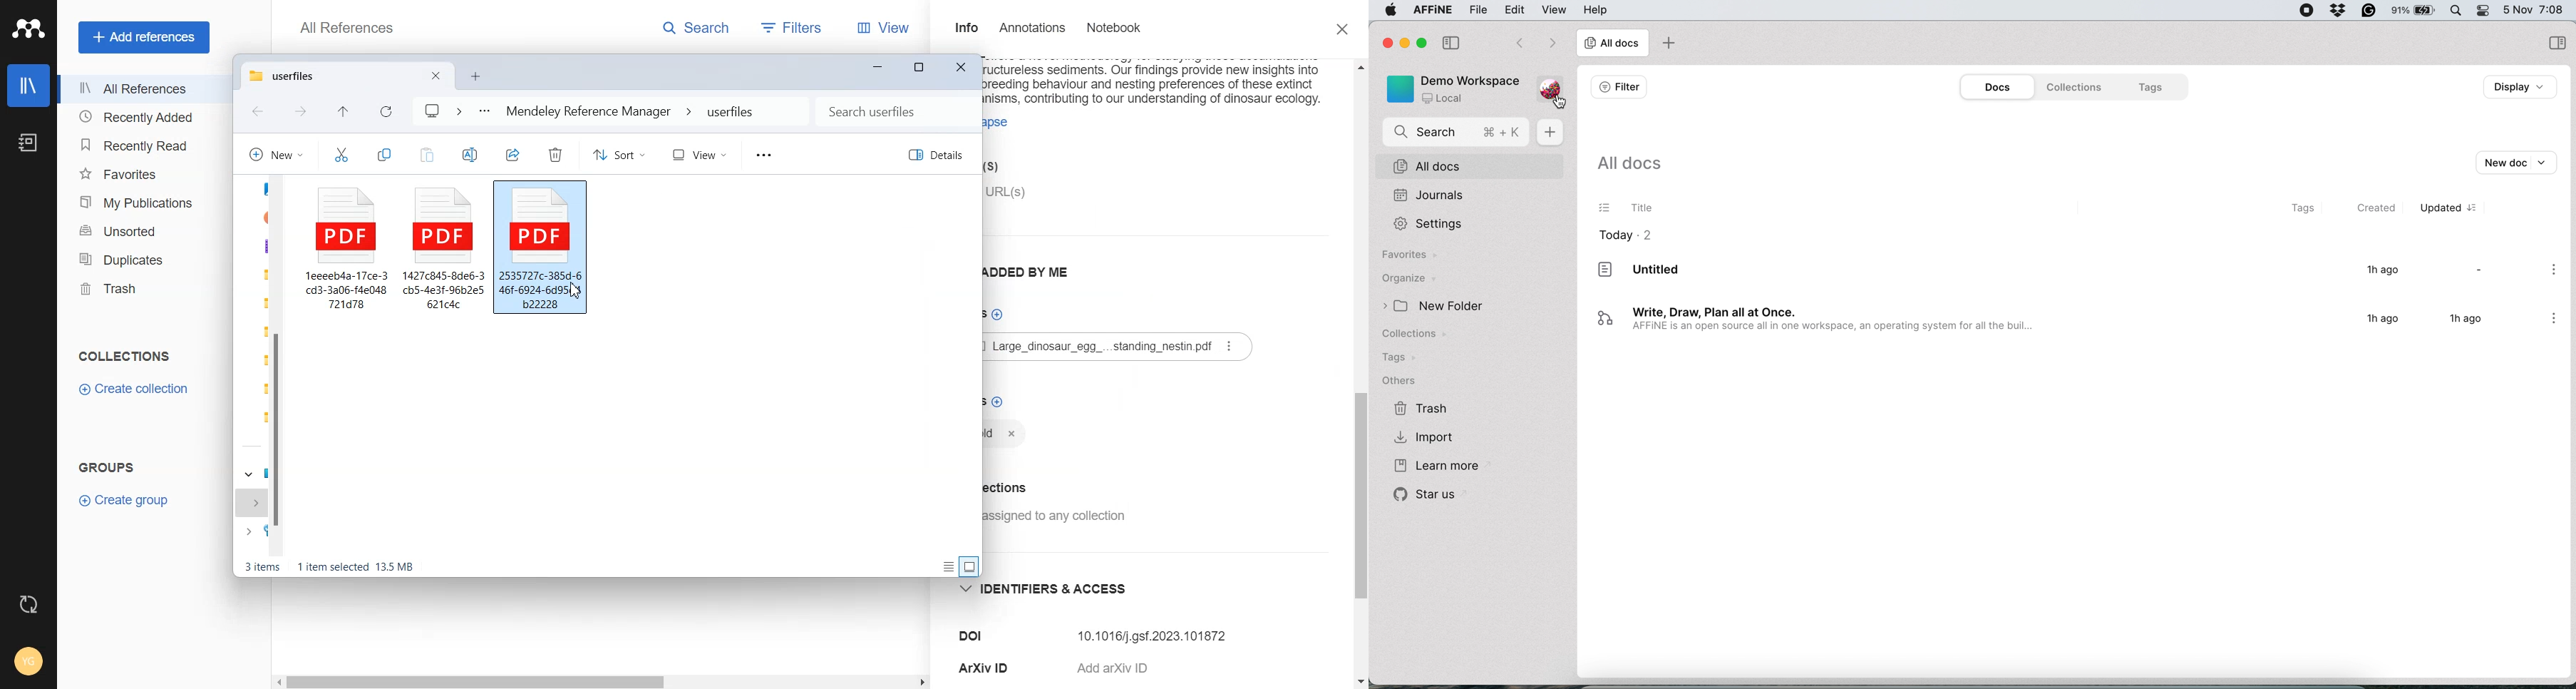 This screenshot has width=2576, height=700. Describe the element at coordinates (1406, 381) in the screenshot. I see `others` at that location.